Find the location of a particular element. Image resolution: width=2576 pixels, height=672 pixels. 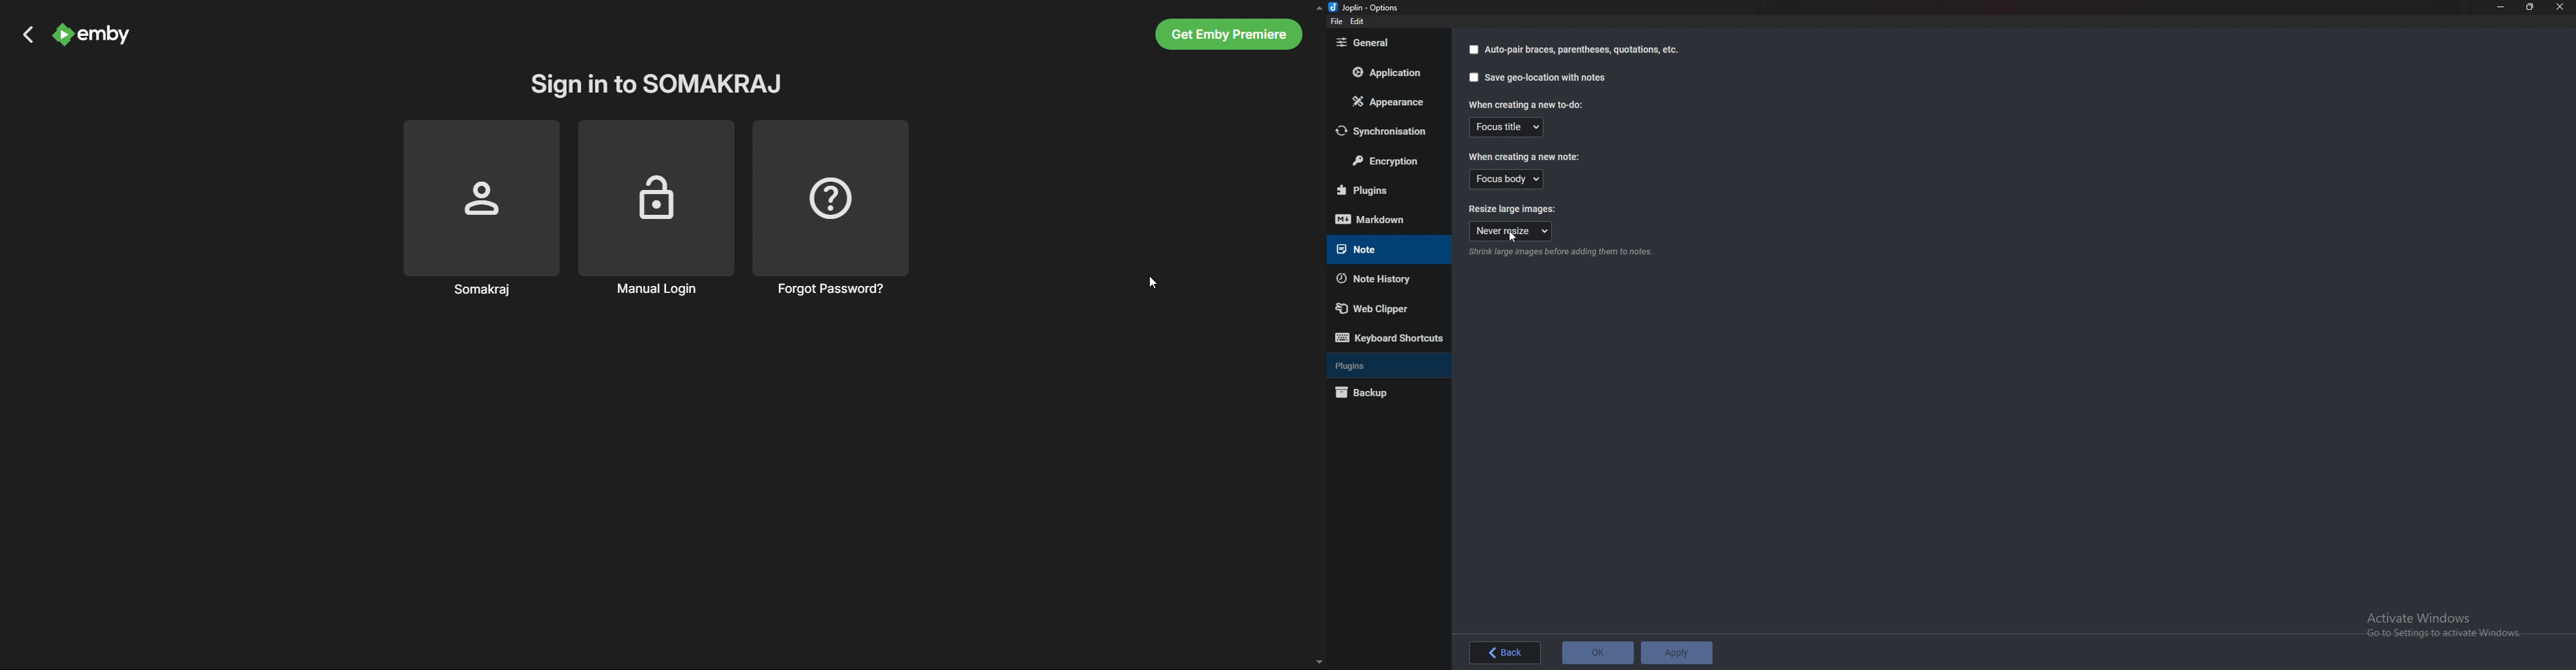

general is located at coordinates (1384, 44).